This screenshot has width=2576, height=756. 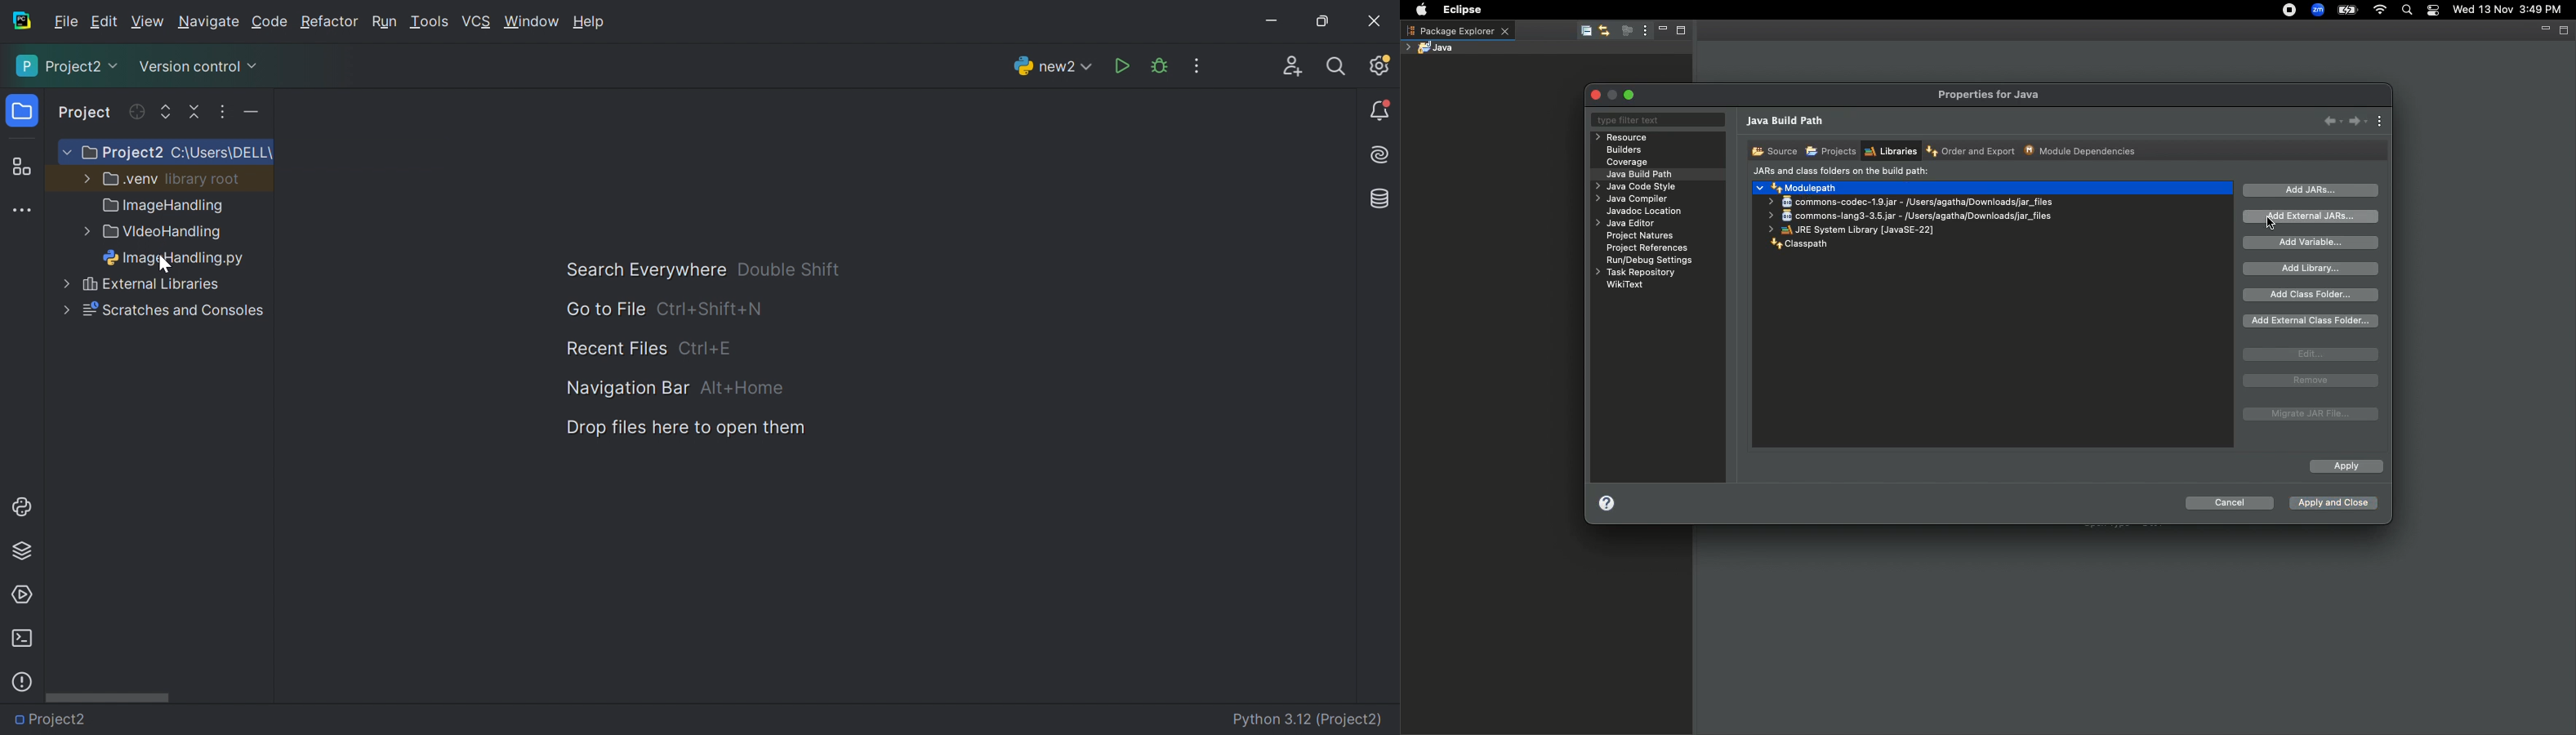 What do you see at coordinates (788, 269) in the screenshot?
I see `Double Shift` at bounding box center [788, 269].